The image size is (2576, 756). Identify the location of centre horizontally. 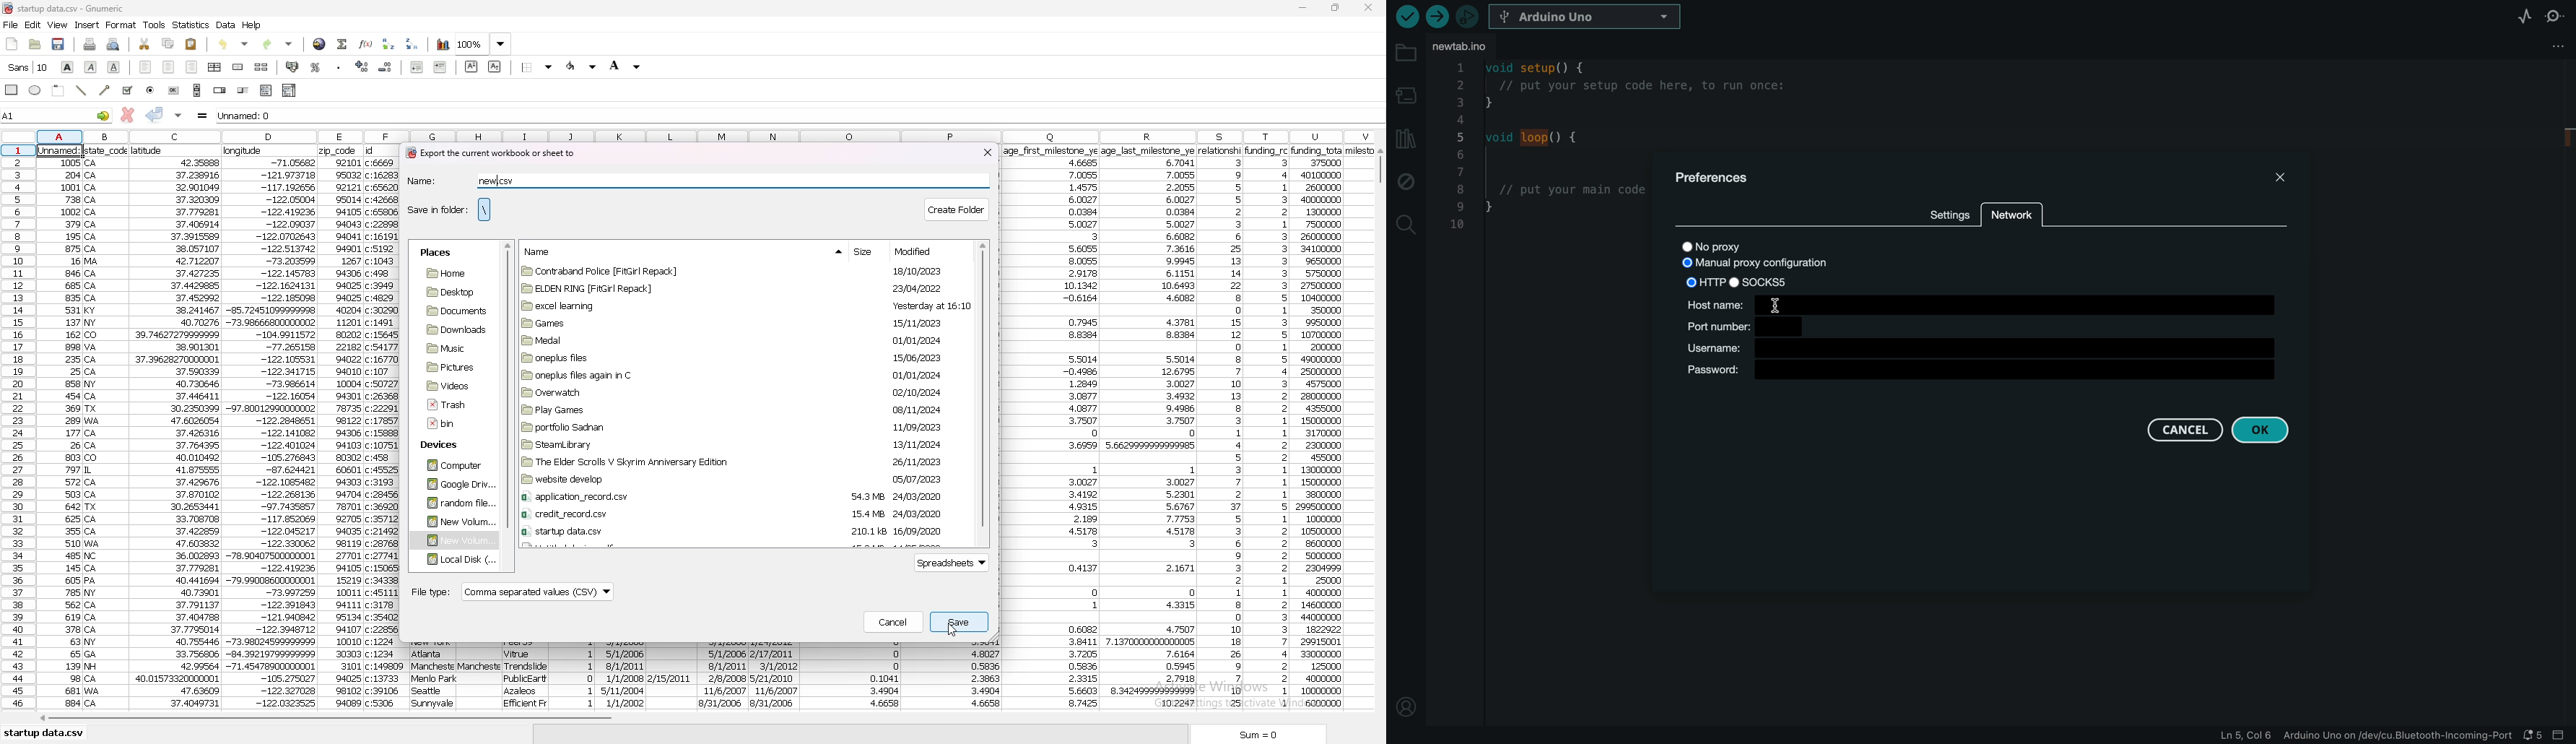
(214, 67).